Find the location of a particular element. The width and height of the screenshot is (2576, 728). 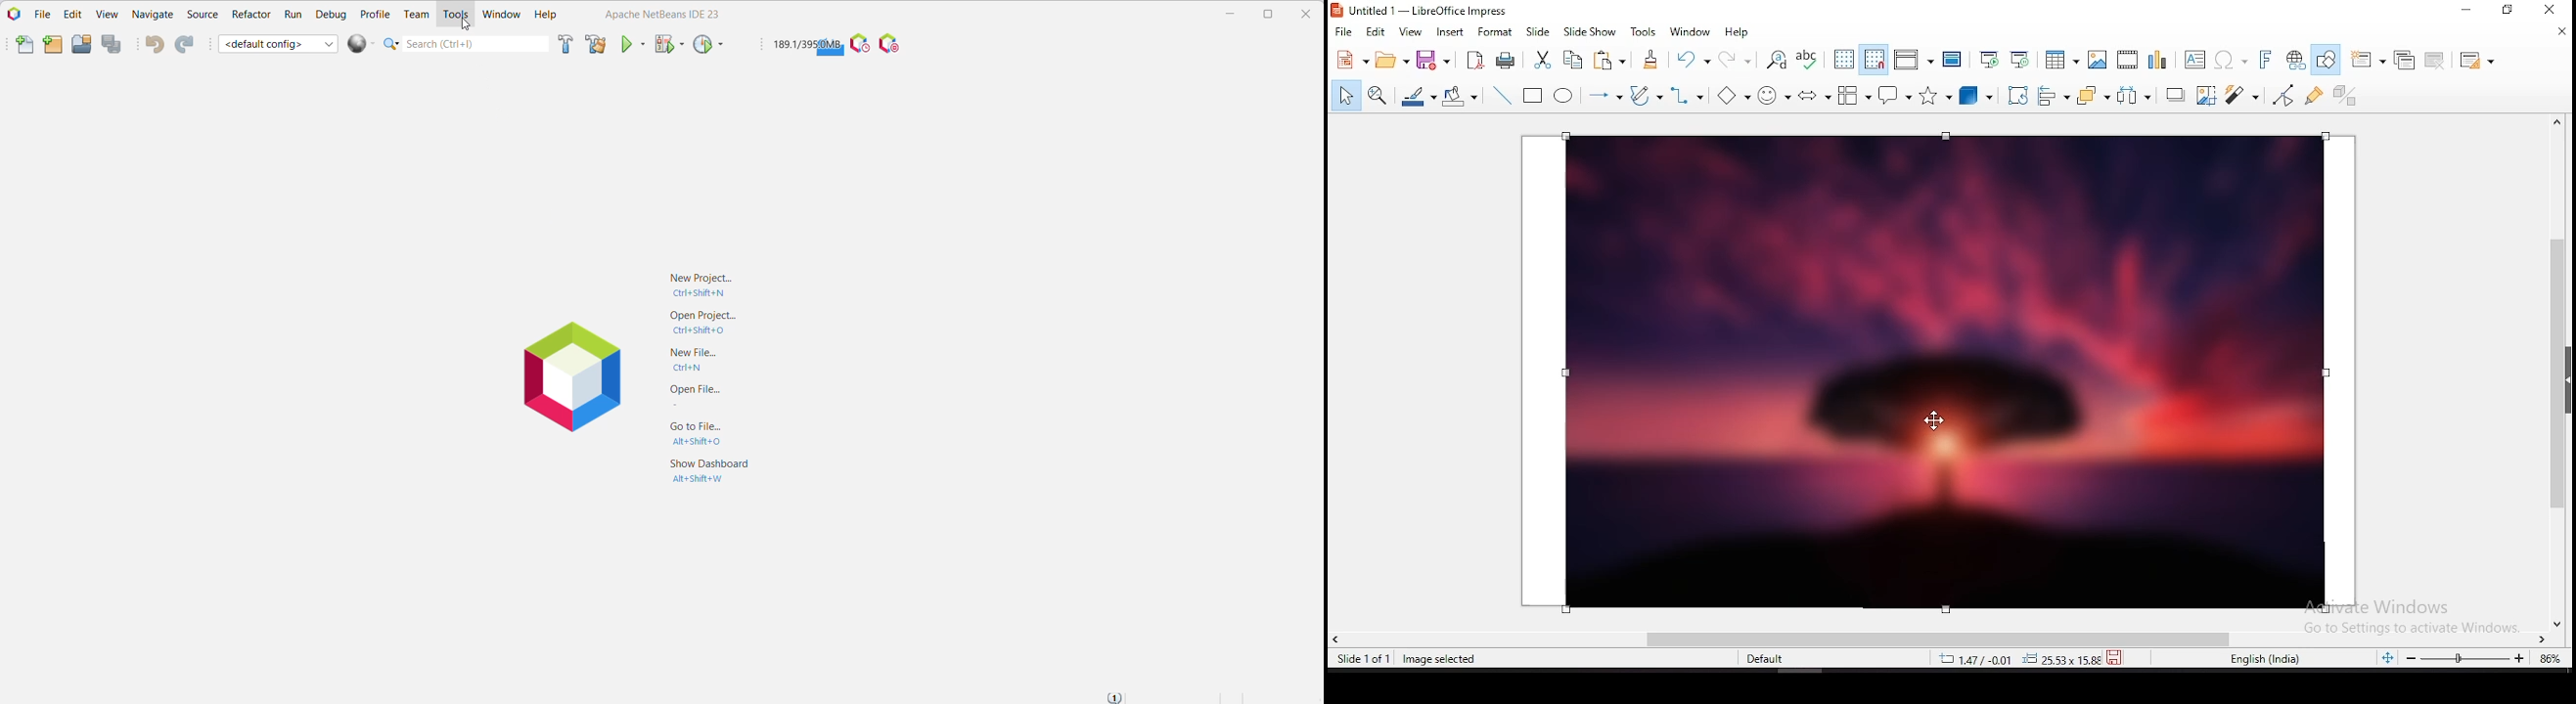

rectangle tool is located at coordinates (1534, 95).